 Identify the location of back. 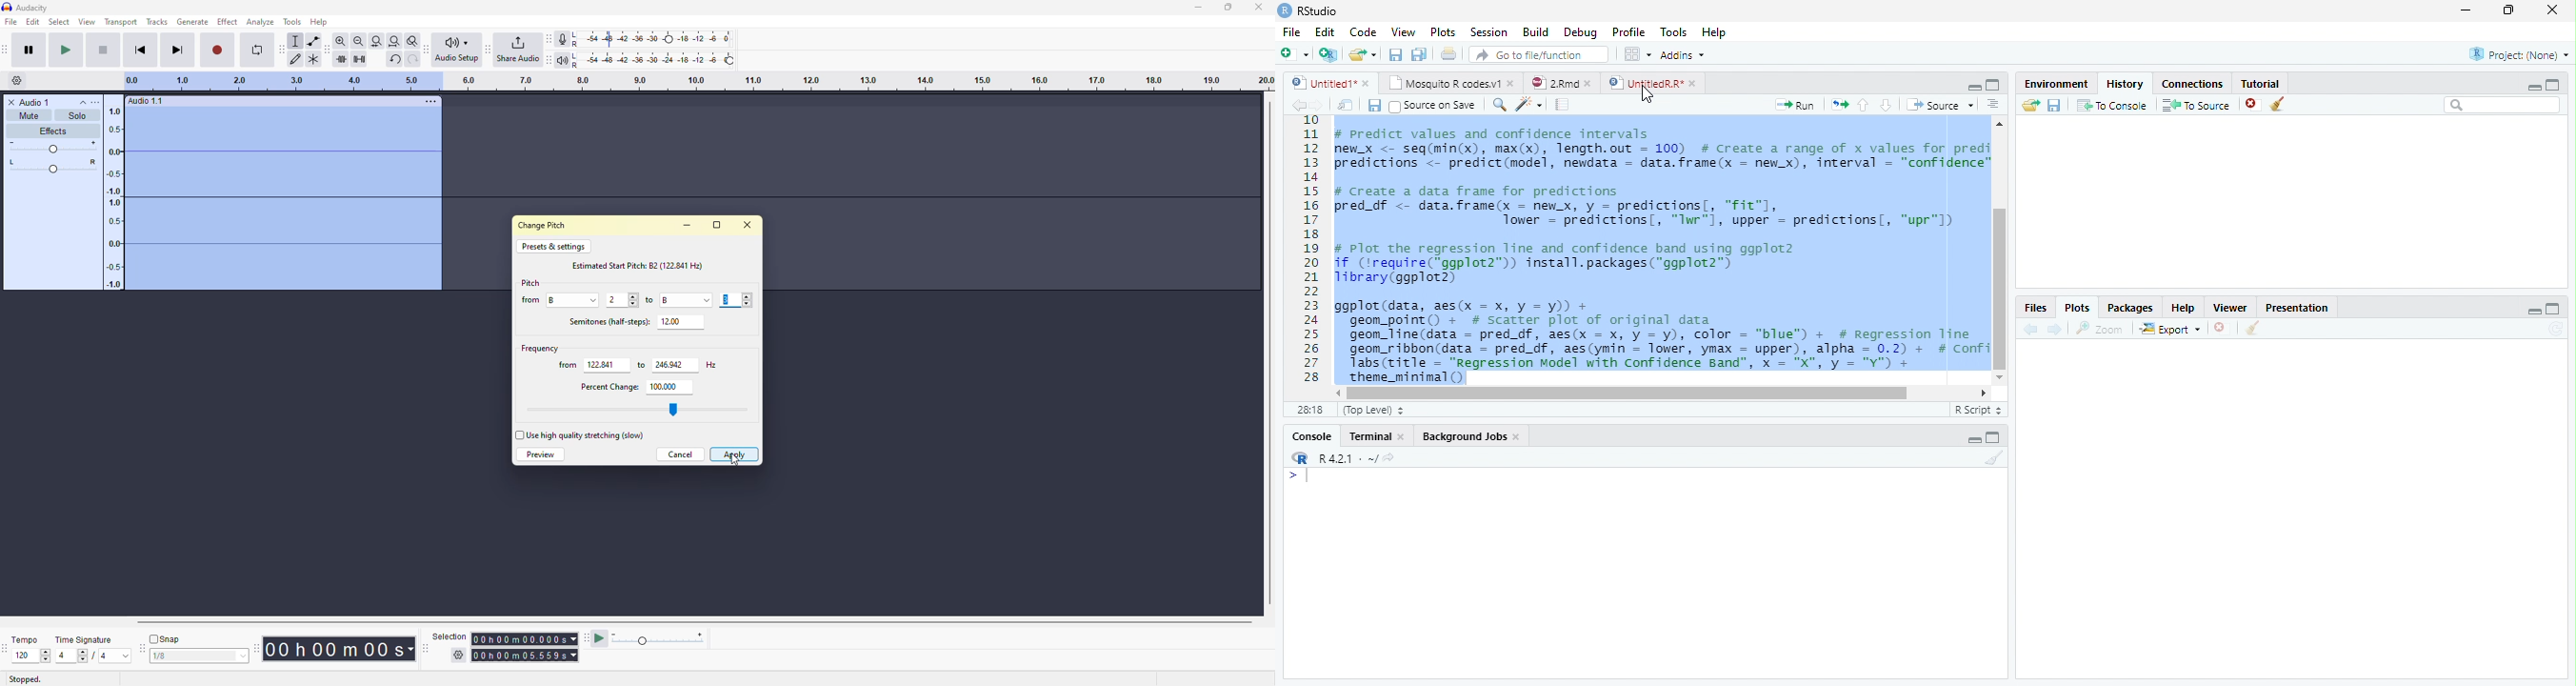
(1296, 106).